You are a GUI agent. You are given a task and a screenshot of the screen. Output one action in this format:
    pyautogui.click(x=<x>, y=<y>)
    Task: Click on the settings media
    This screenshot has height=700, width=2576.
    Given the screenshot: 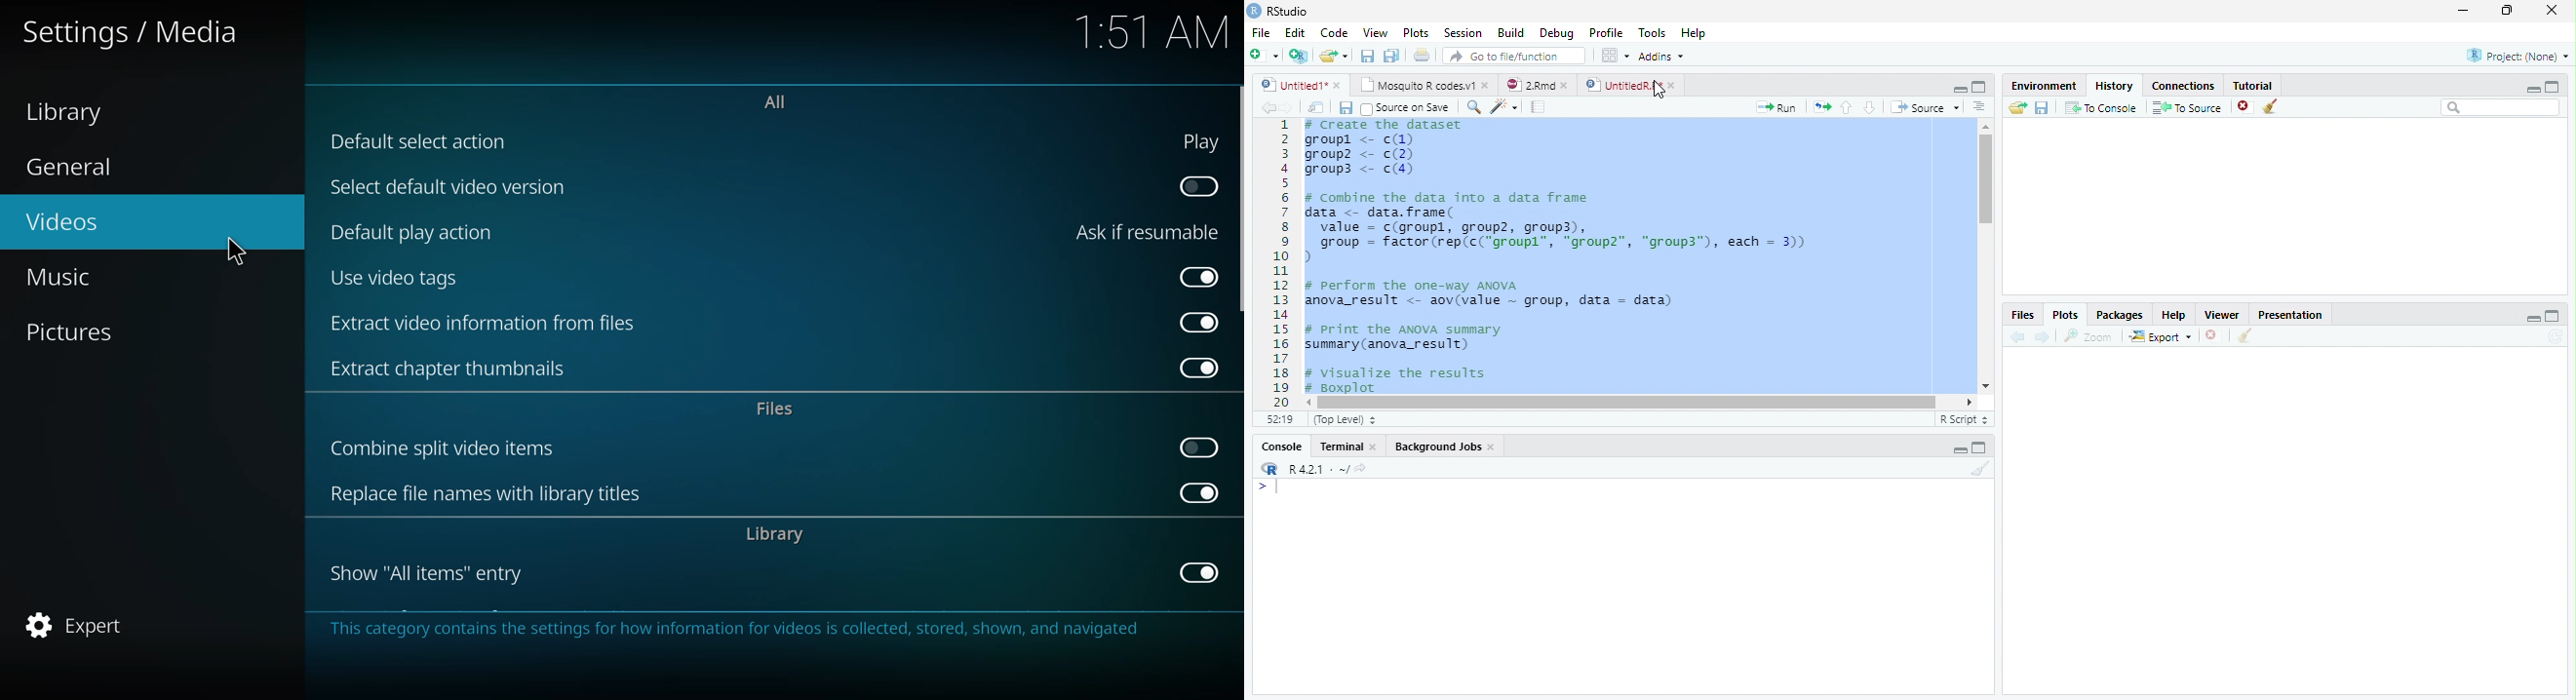 What is the action you would take?
    pyautogui.click(x=131, y=32)
    